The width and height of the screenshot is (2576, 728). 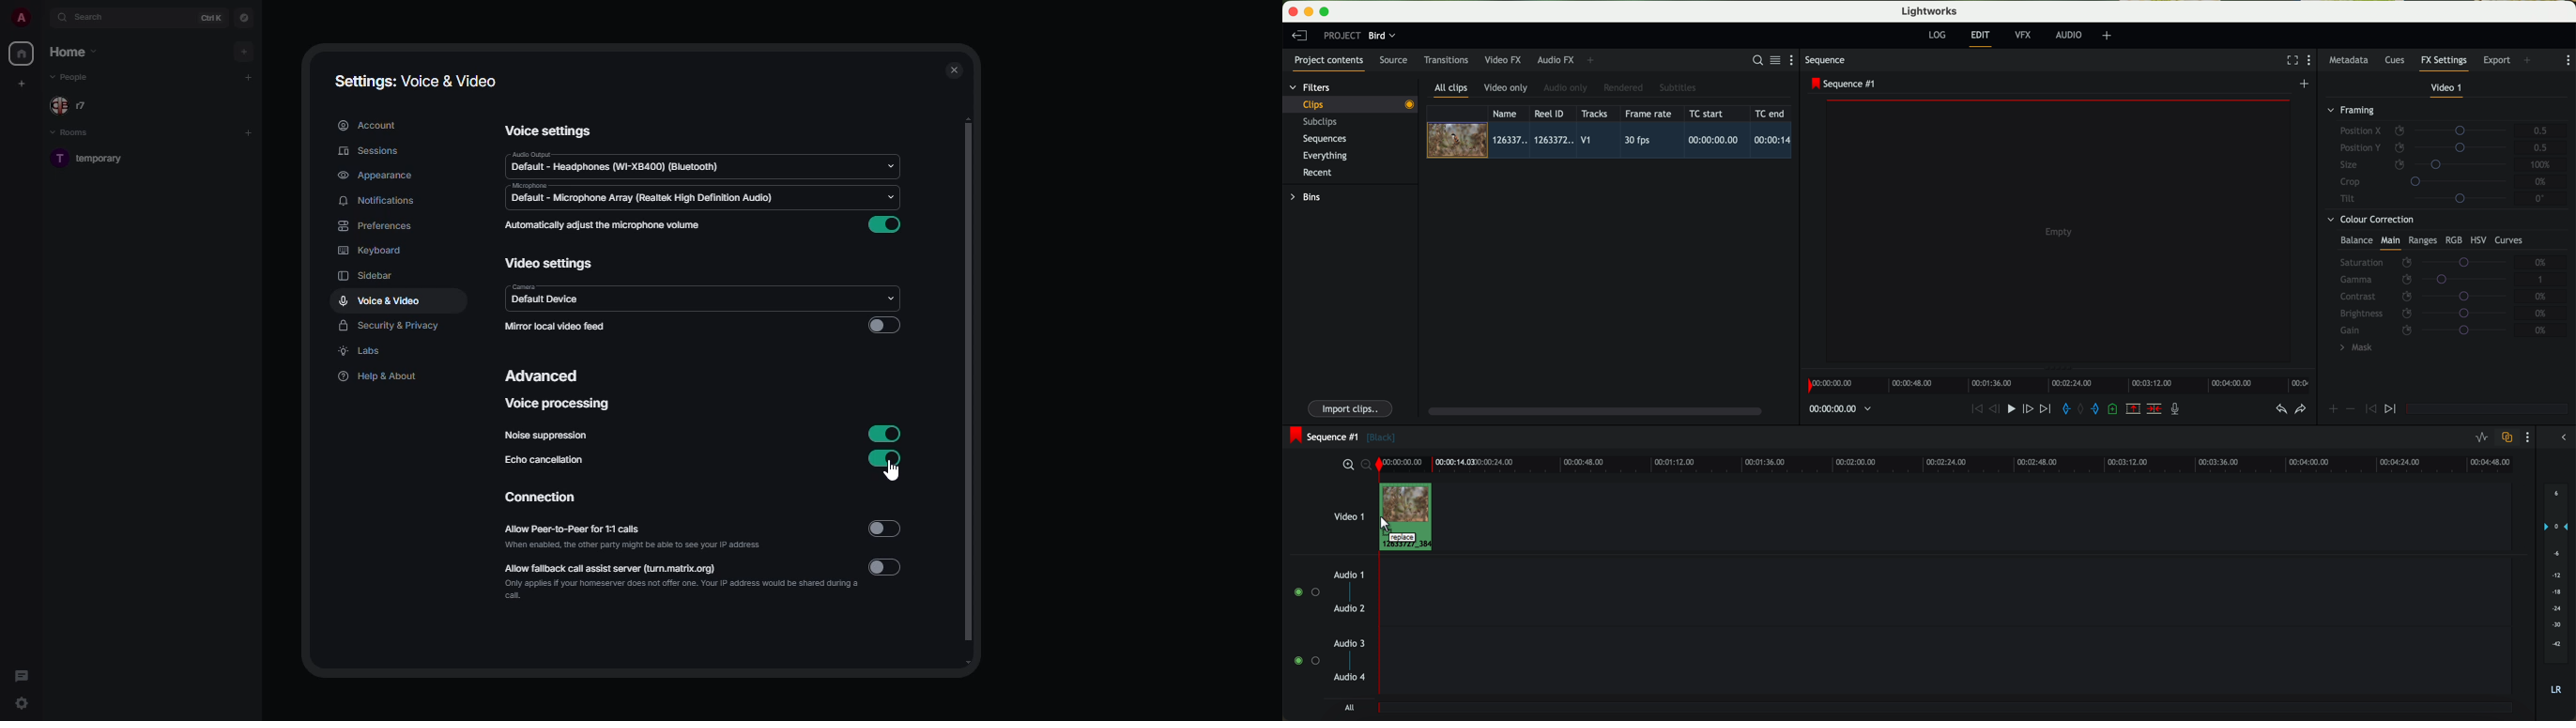 I want to click on mask, so click(x=2355, y=349).